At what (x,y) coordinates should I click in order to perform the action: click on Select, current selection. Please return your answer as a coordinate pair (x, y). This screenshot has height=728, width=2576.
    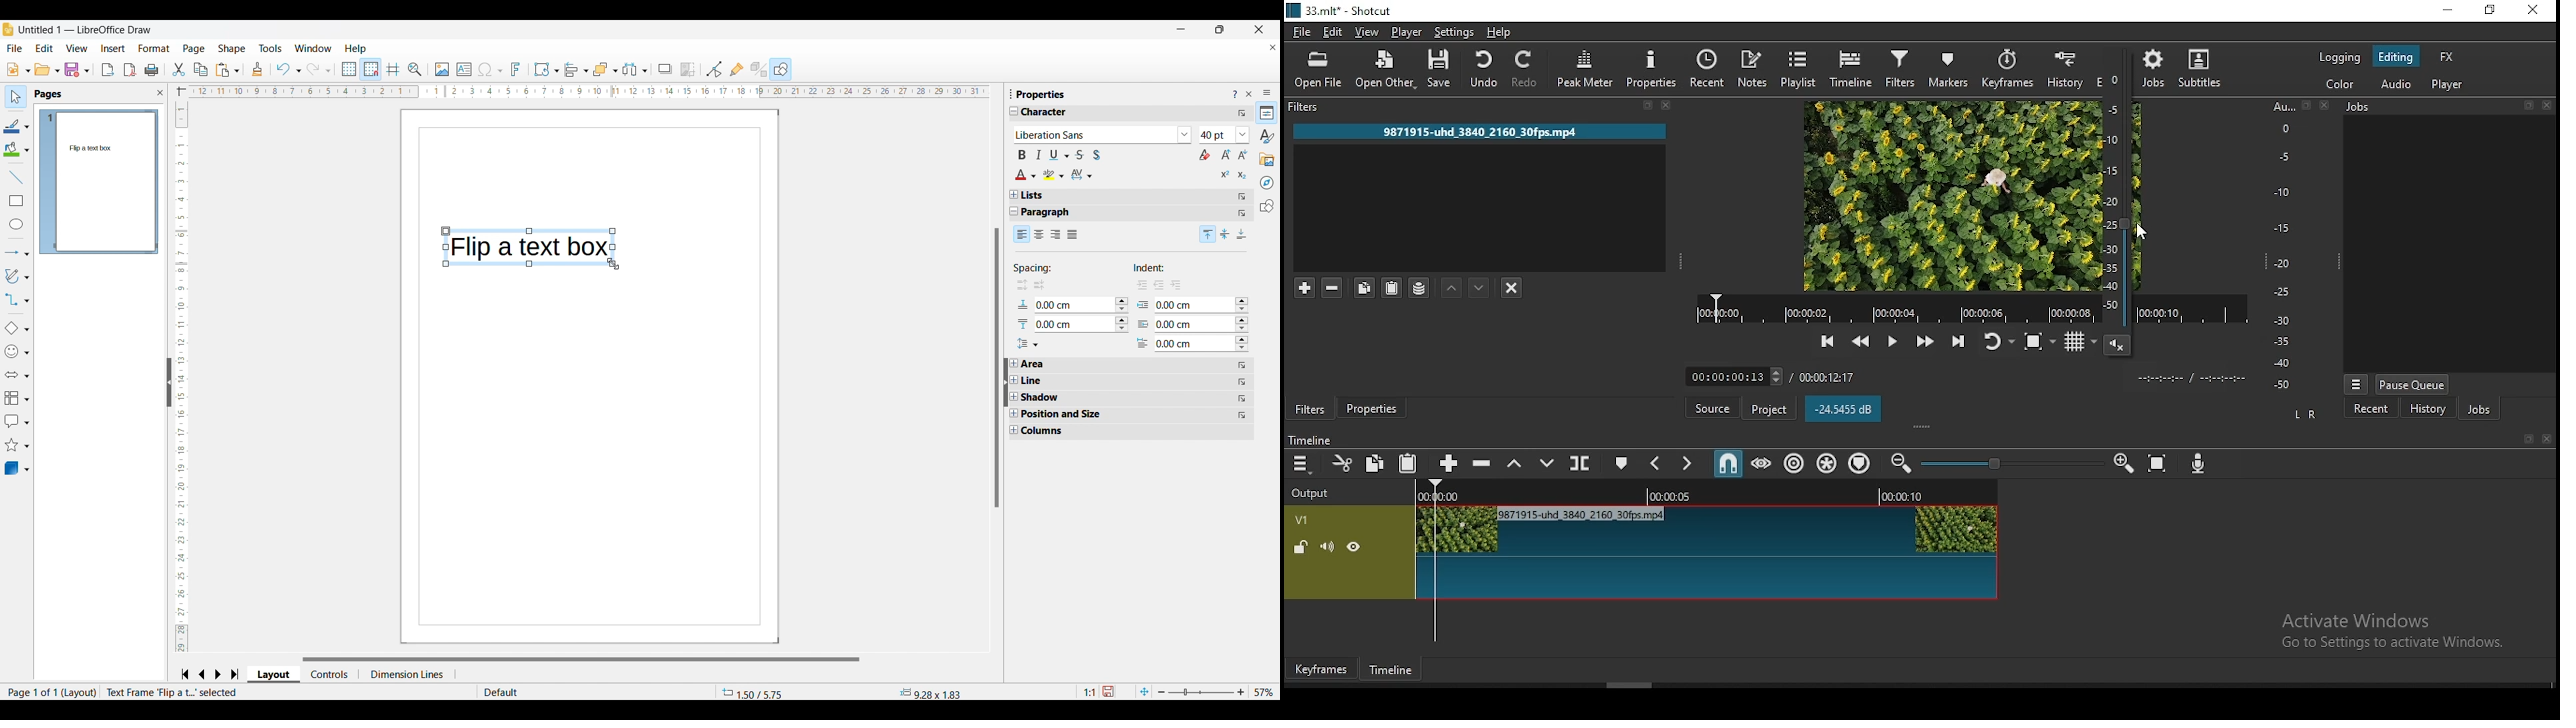
    Looking at the image, I should click on (16, 97).